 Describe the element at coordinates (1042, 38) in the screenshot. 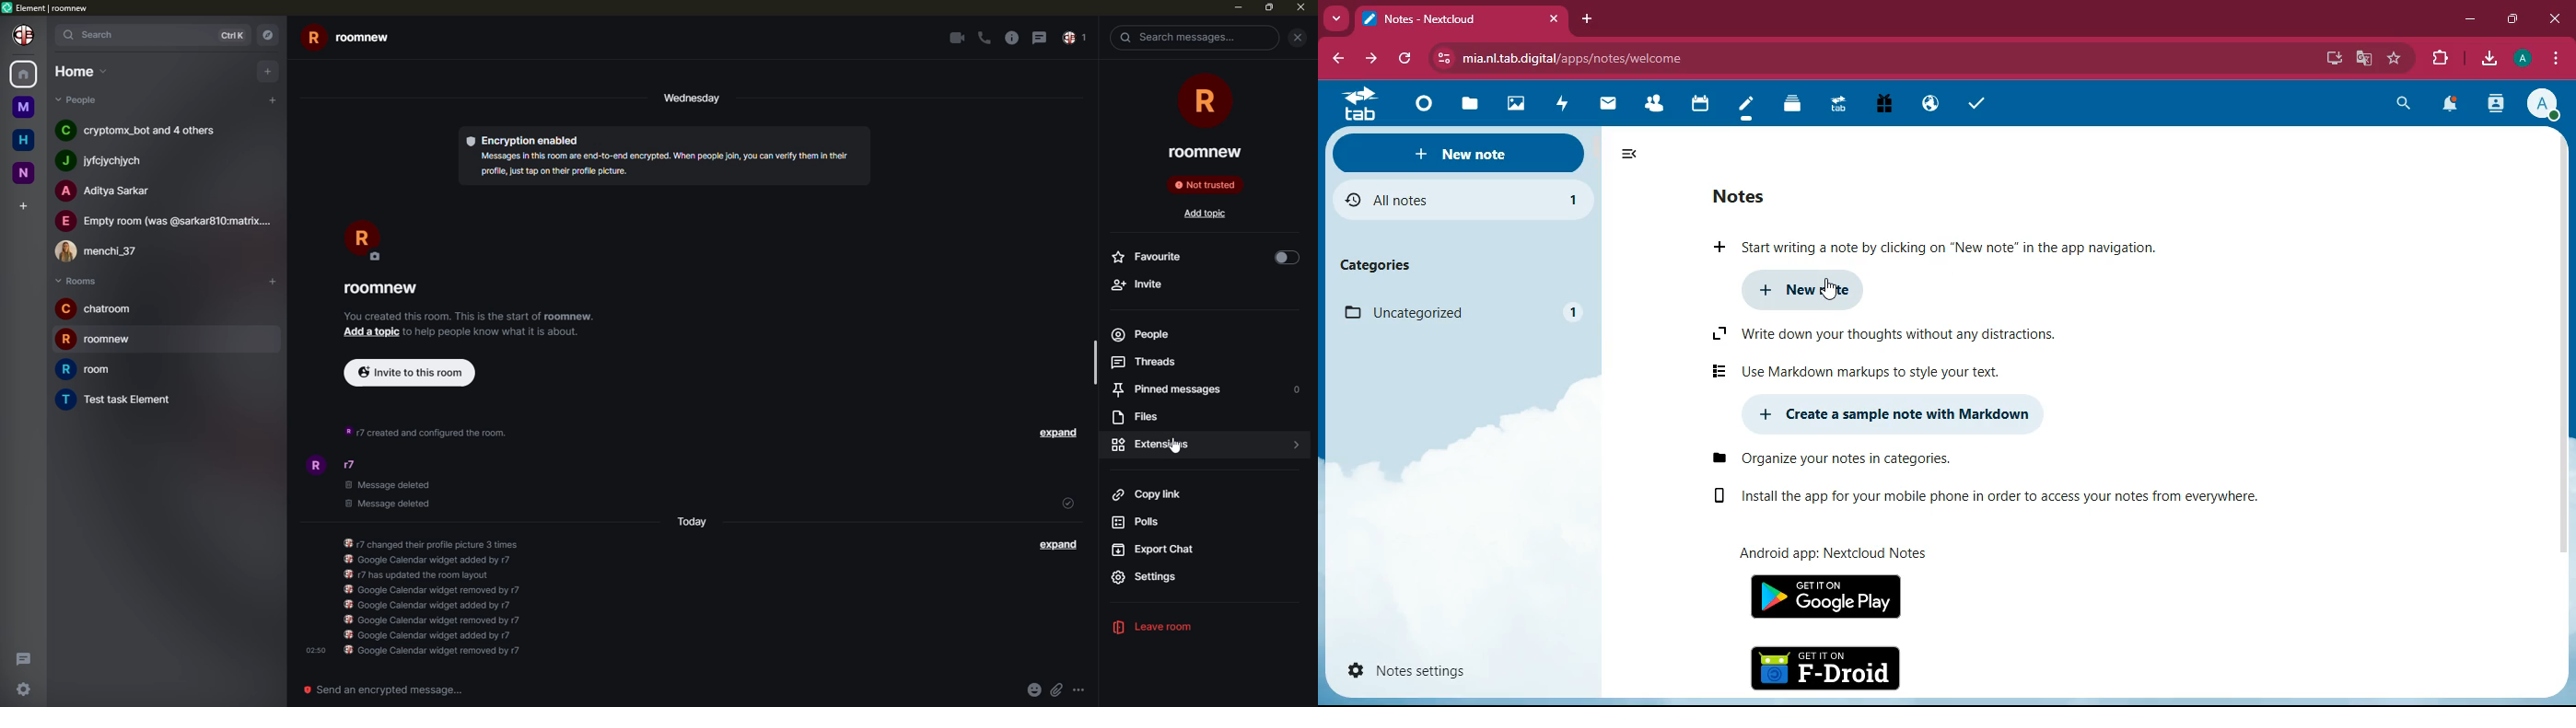

I see `message` at that location.